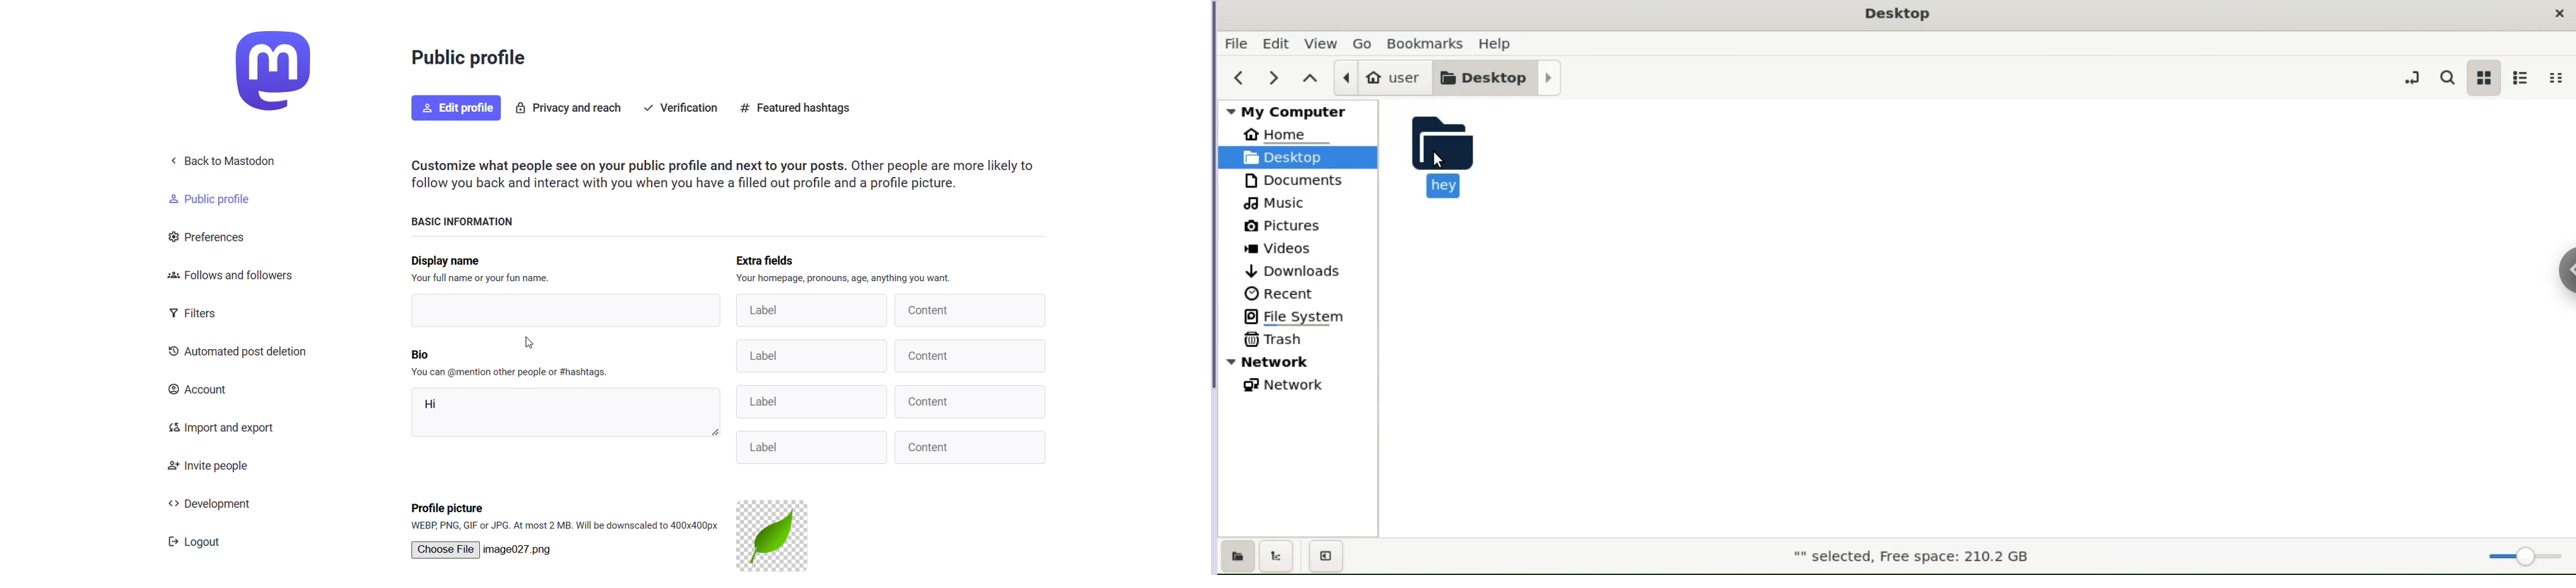  What do you see at coordinates (195, 316) in the screenshot?
I see `filters` at bounding box center [195, 316].